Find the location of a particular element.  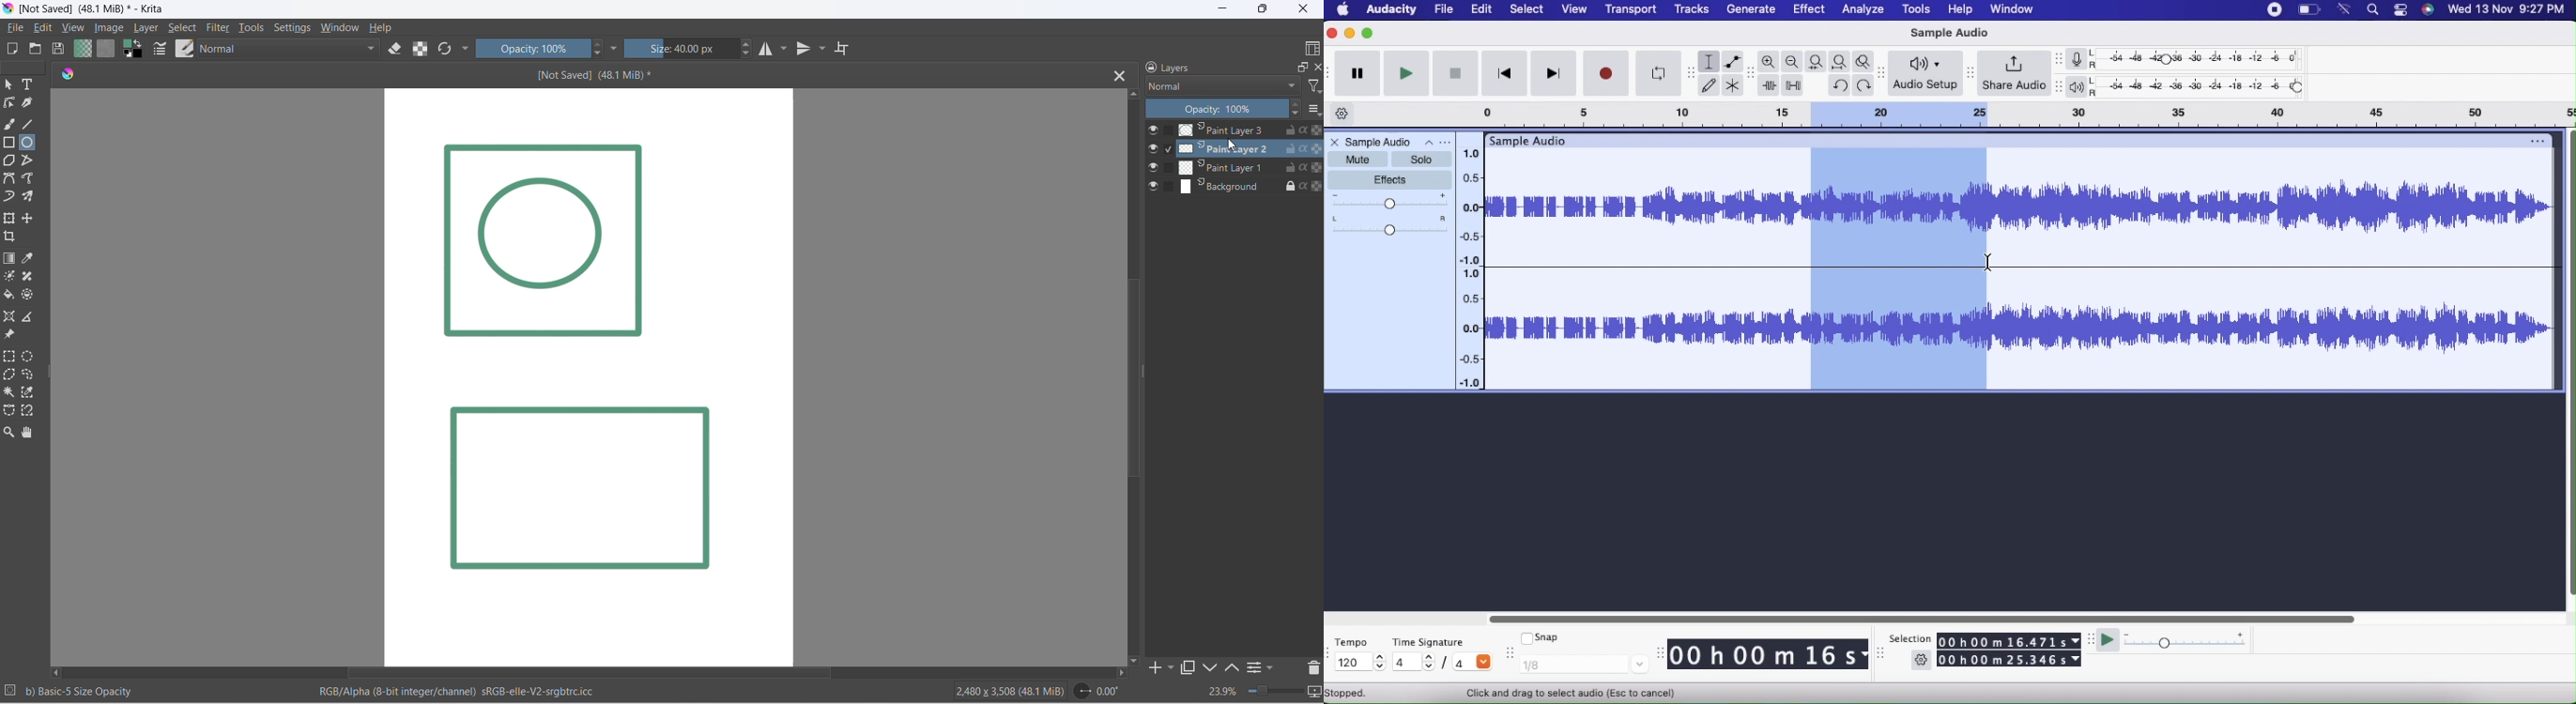

Solo is located at coordinates (1421, 160).